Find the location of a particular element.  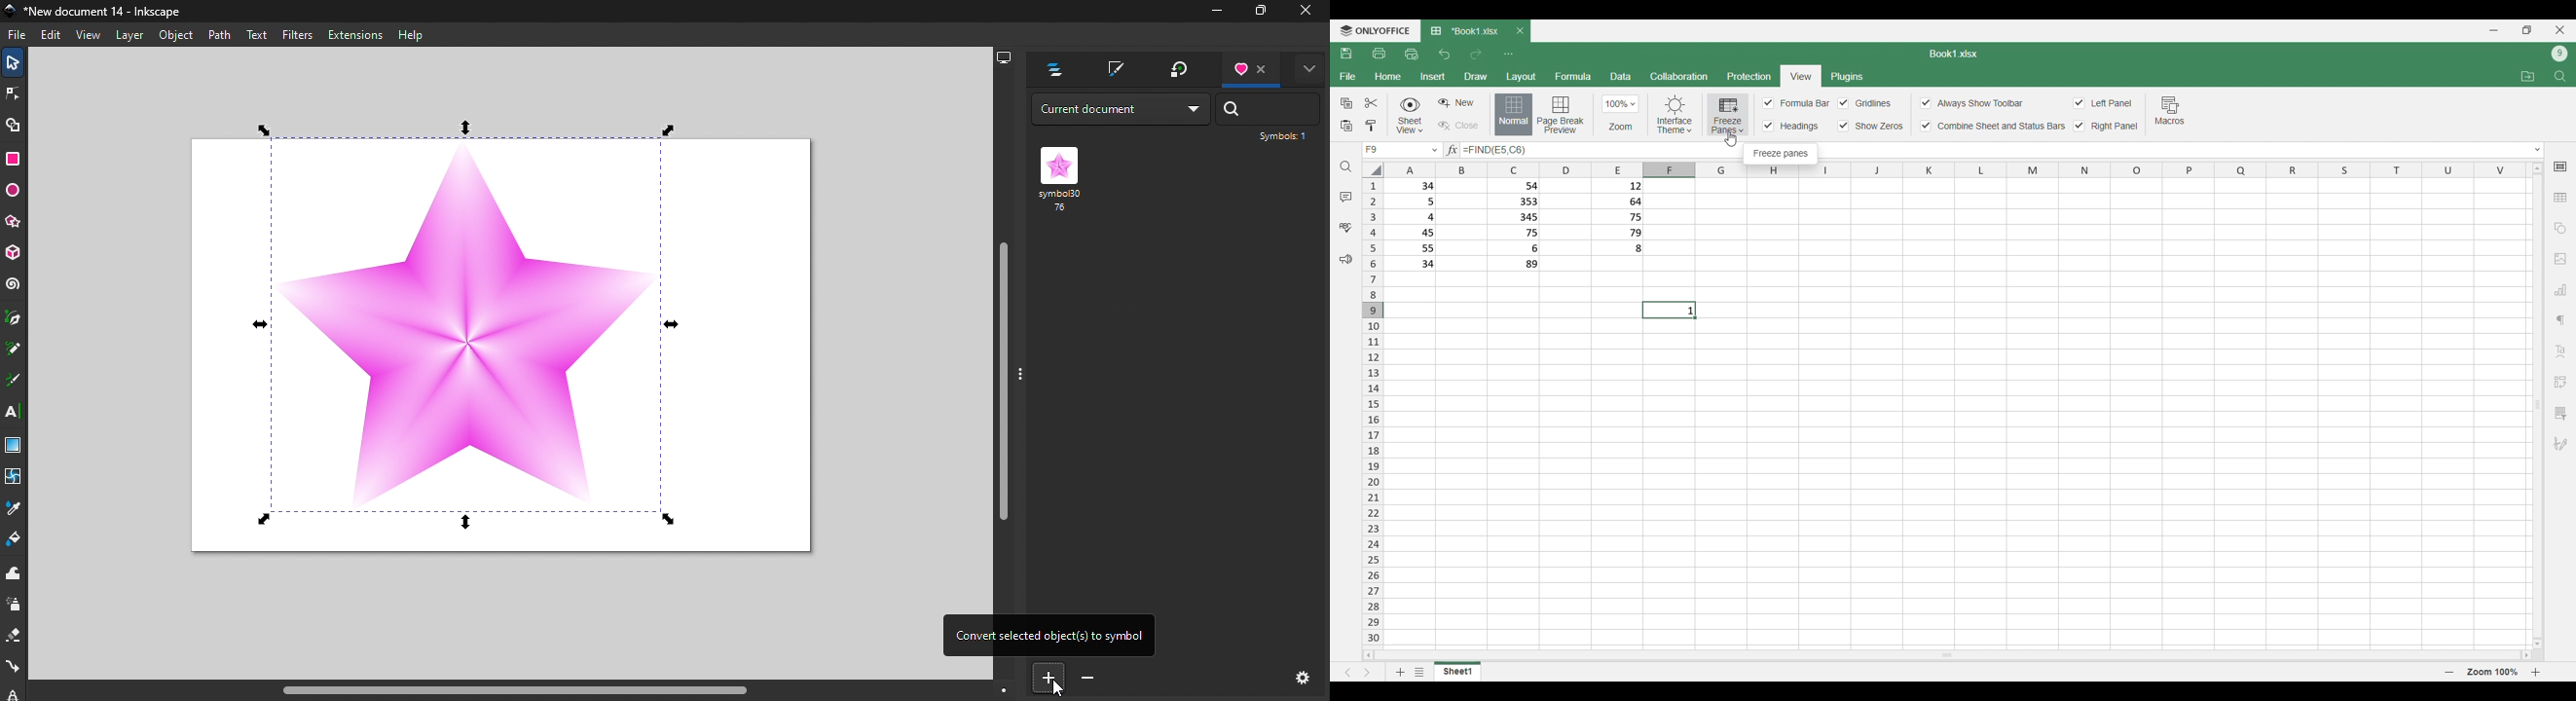

Page zoom out is located at coordinates (2449, 672).